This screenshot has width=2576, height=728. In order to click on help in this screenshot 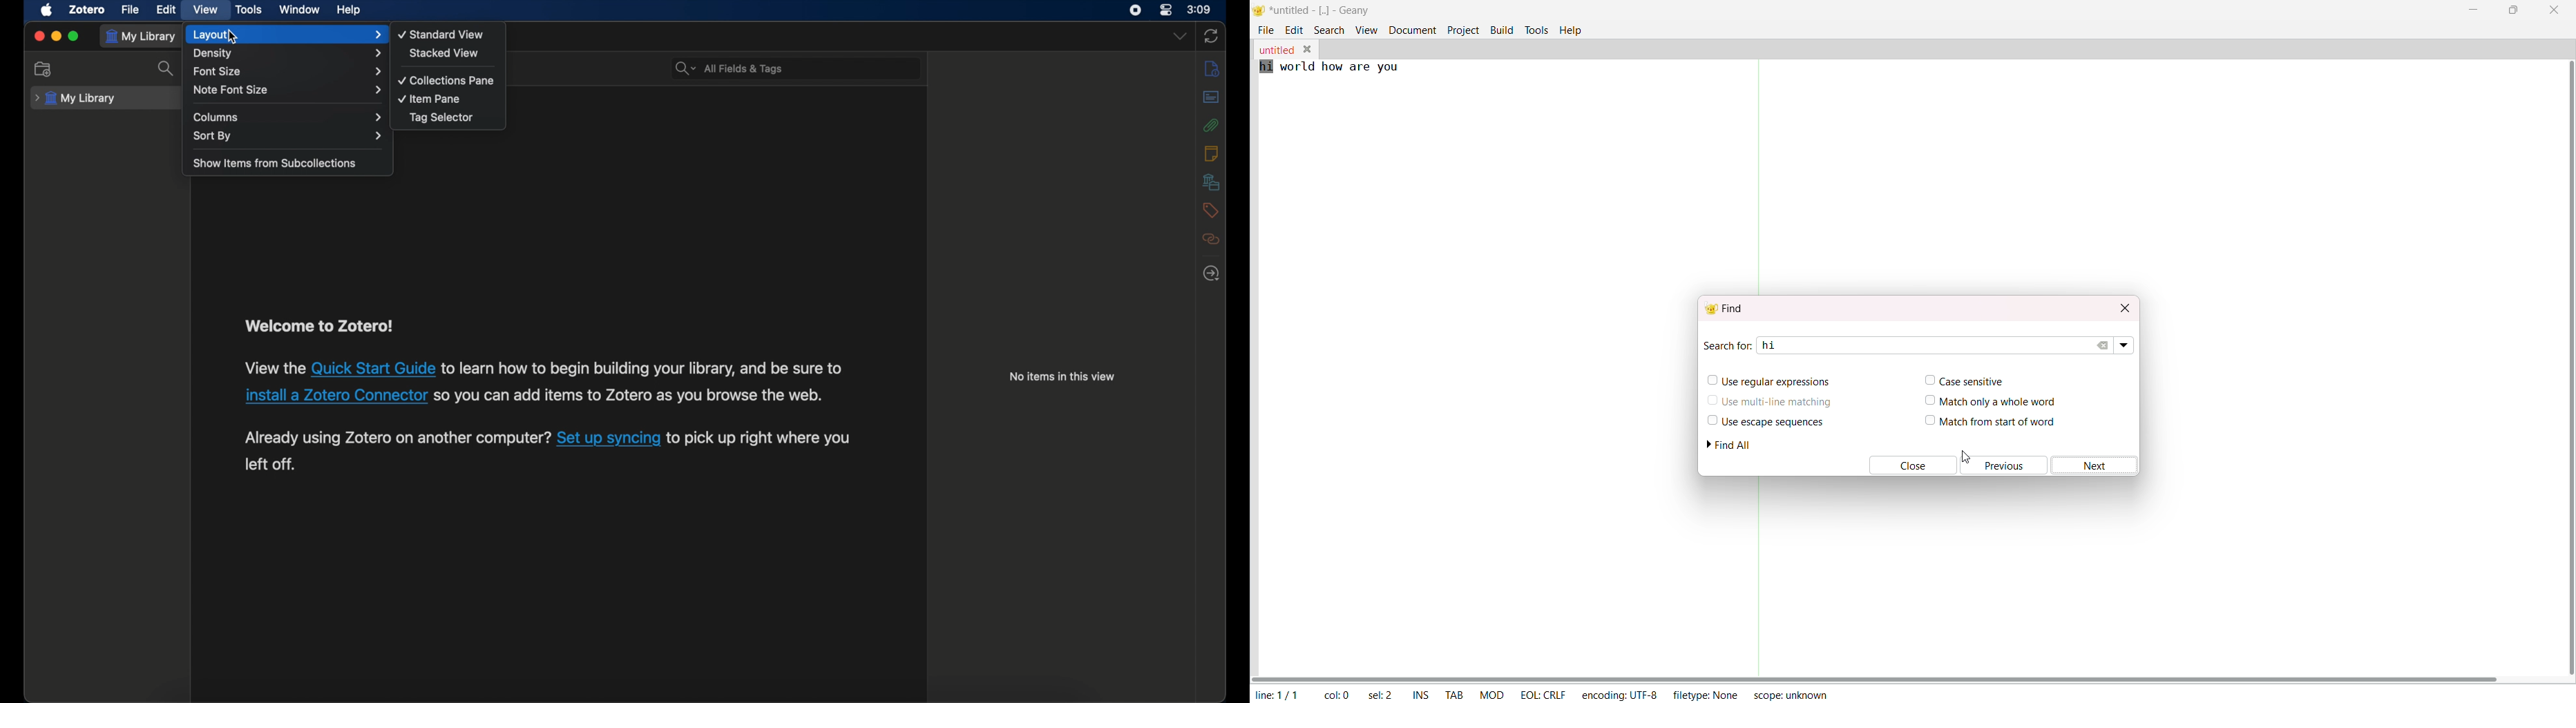, I will do `click(349, 10)`.